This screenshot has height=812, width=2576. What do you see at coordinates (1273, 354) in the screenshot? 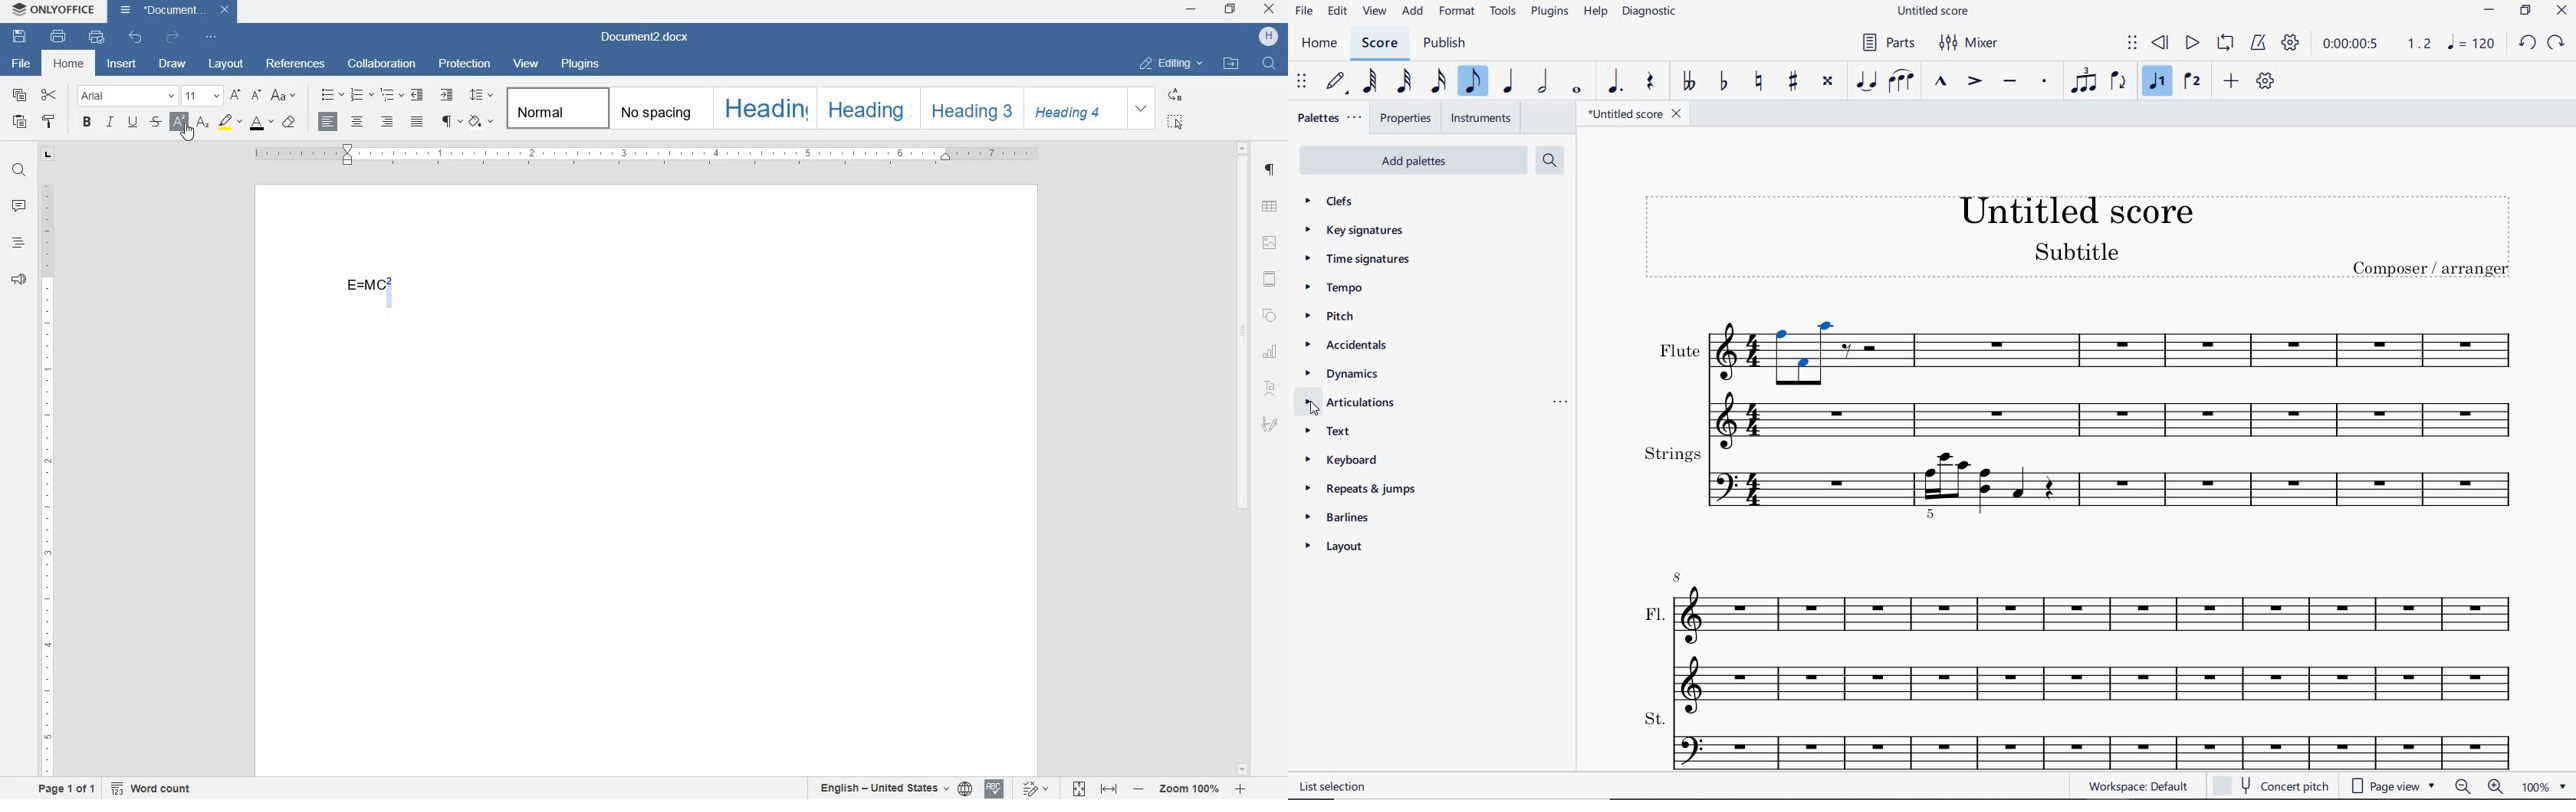
I see `chart` at bounding box center [1273, 354].